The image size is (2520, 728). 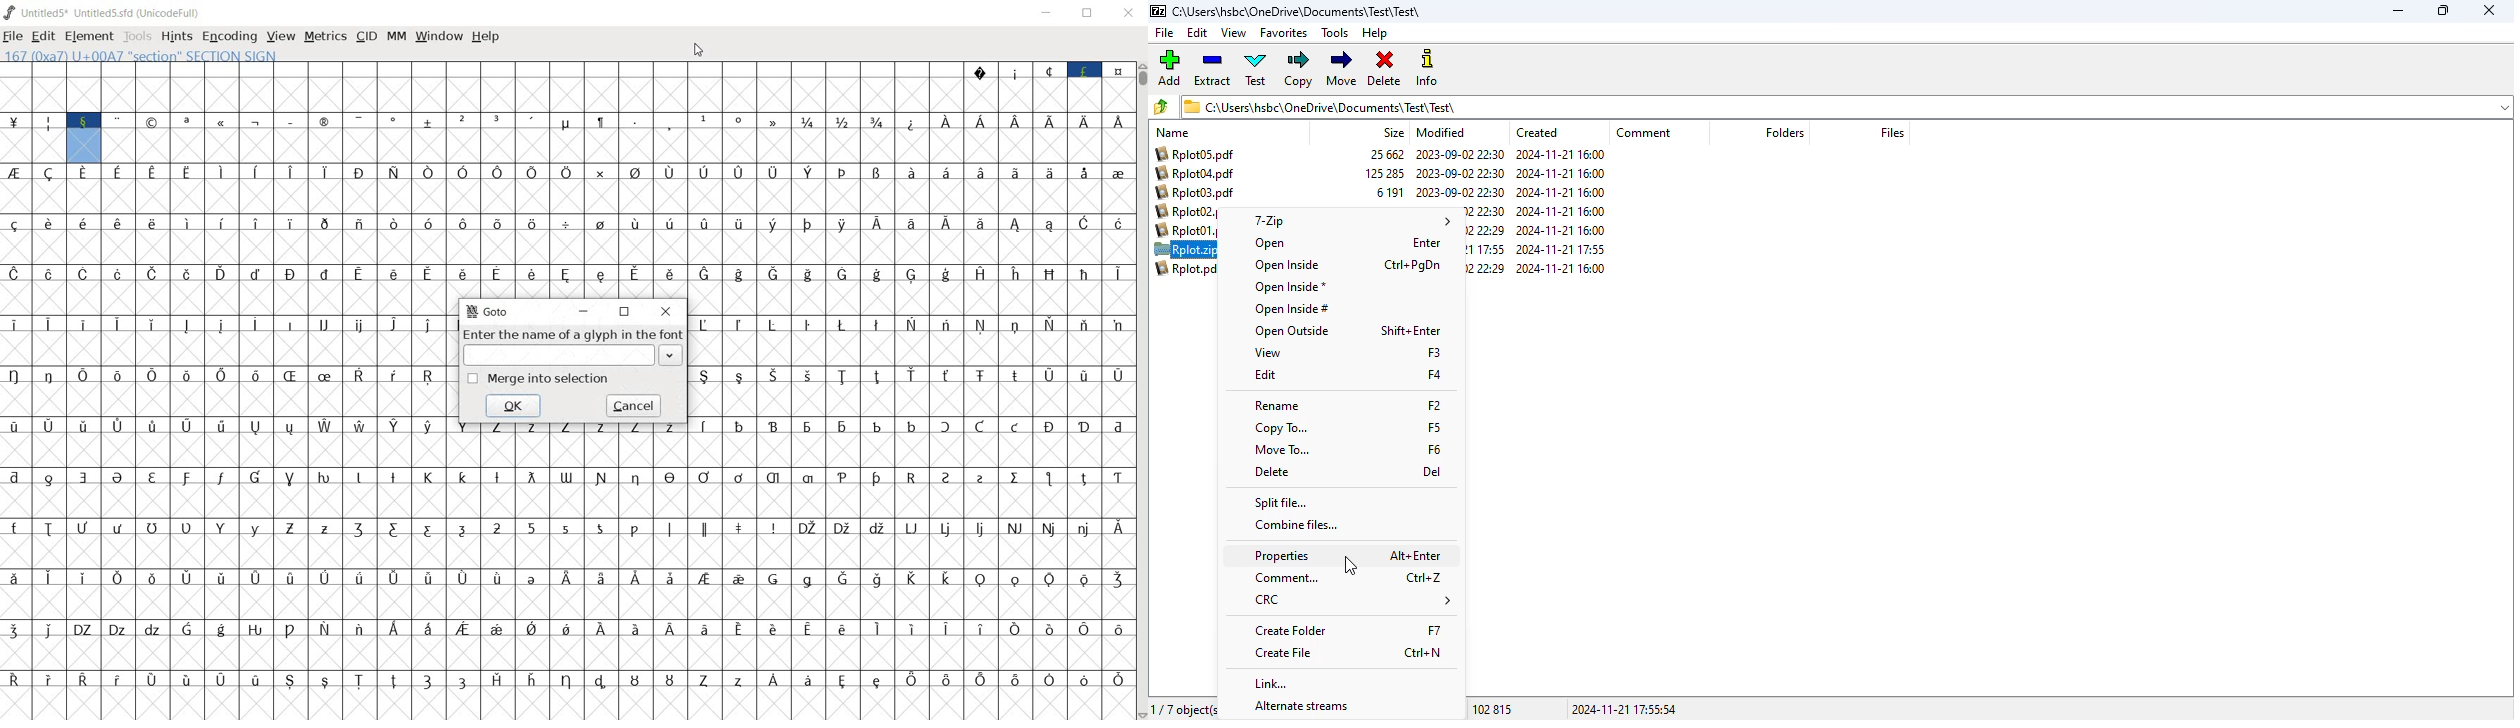 I want to click on view, so click(x=1268, y=353).